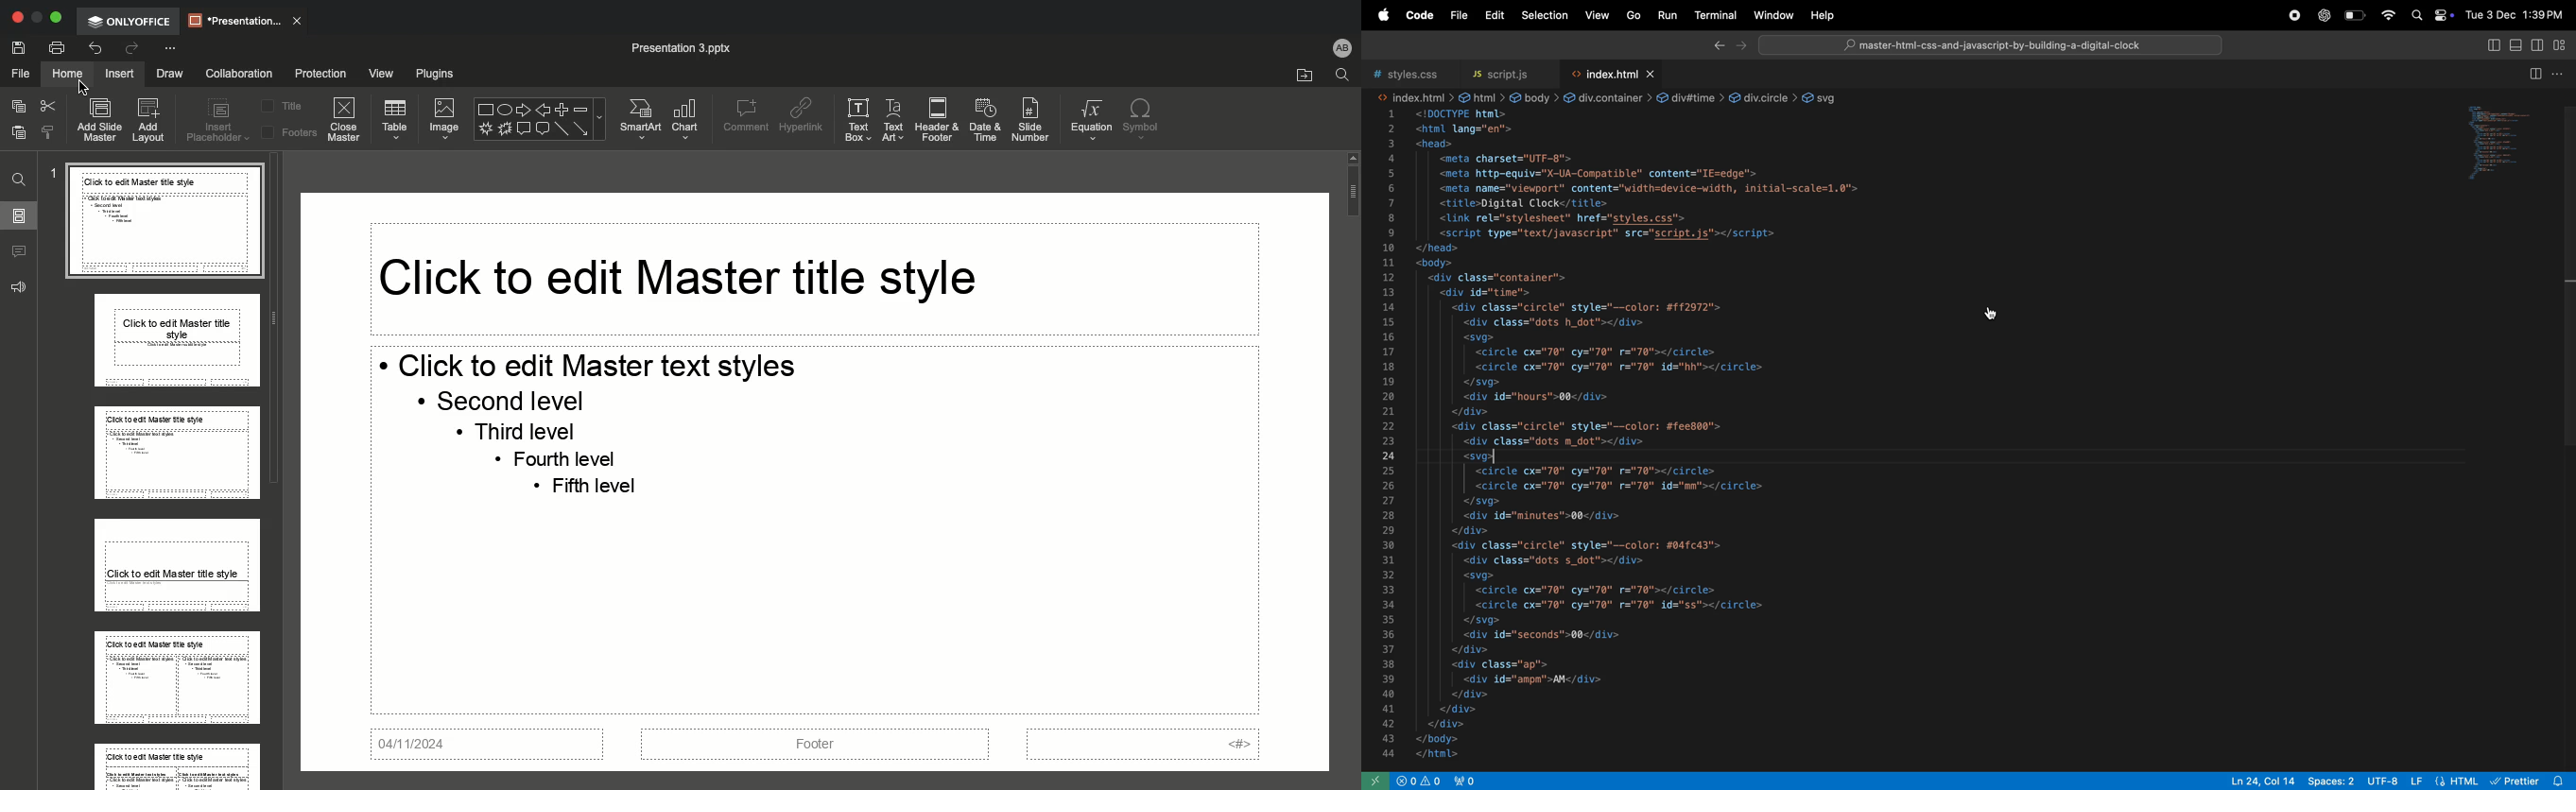 Image resolution: width=2576 pixels, height=812 pixels. What do you see at coordinates (2532, 780) in the screenshot?
I see `prettier extension installed` at bounding box center [2532, 780].